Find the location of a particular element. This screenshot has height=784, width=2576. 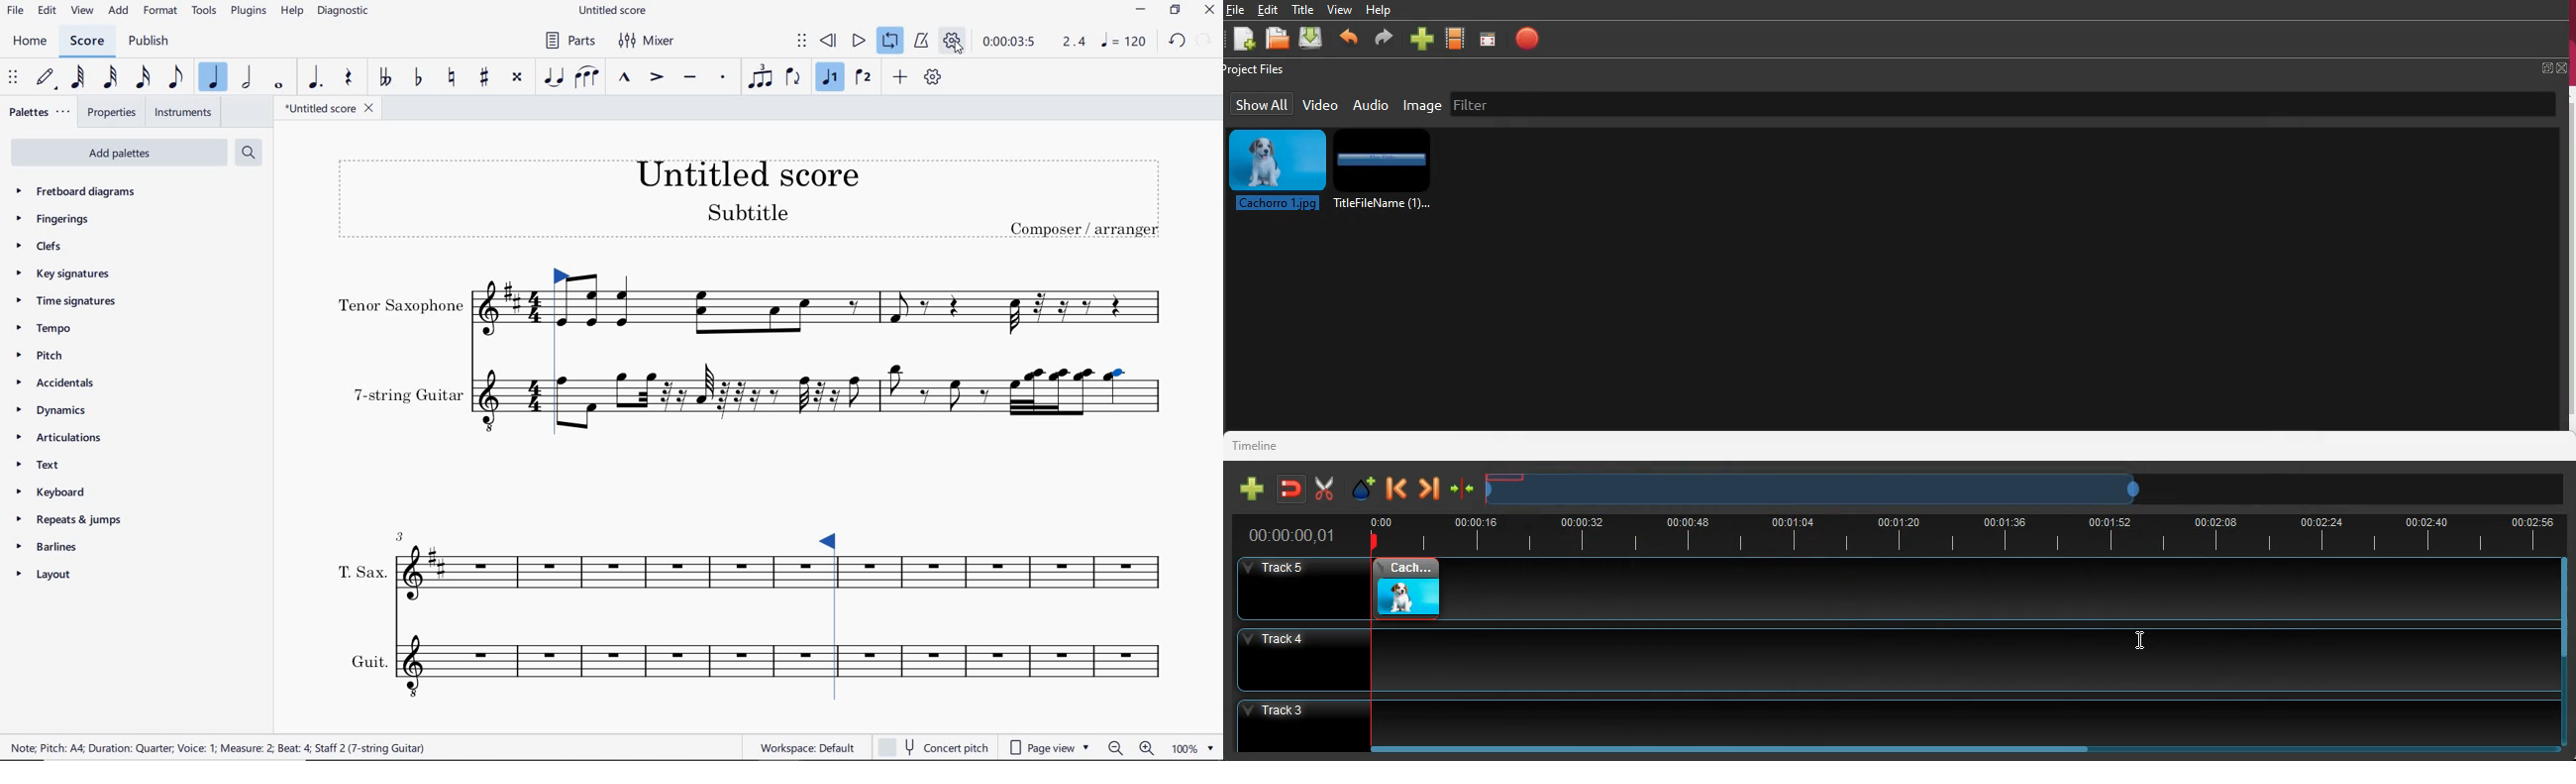

32ND NOTE is located at coordinates (109, 77).